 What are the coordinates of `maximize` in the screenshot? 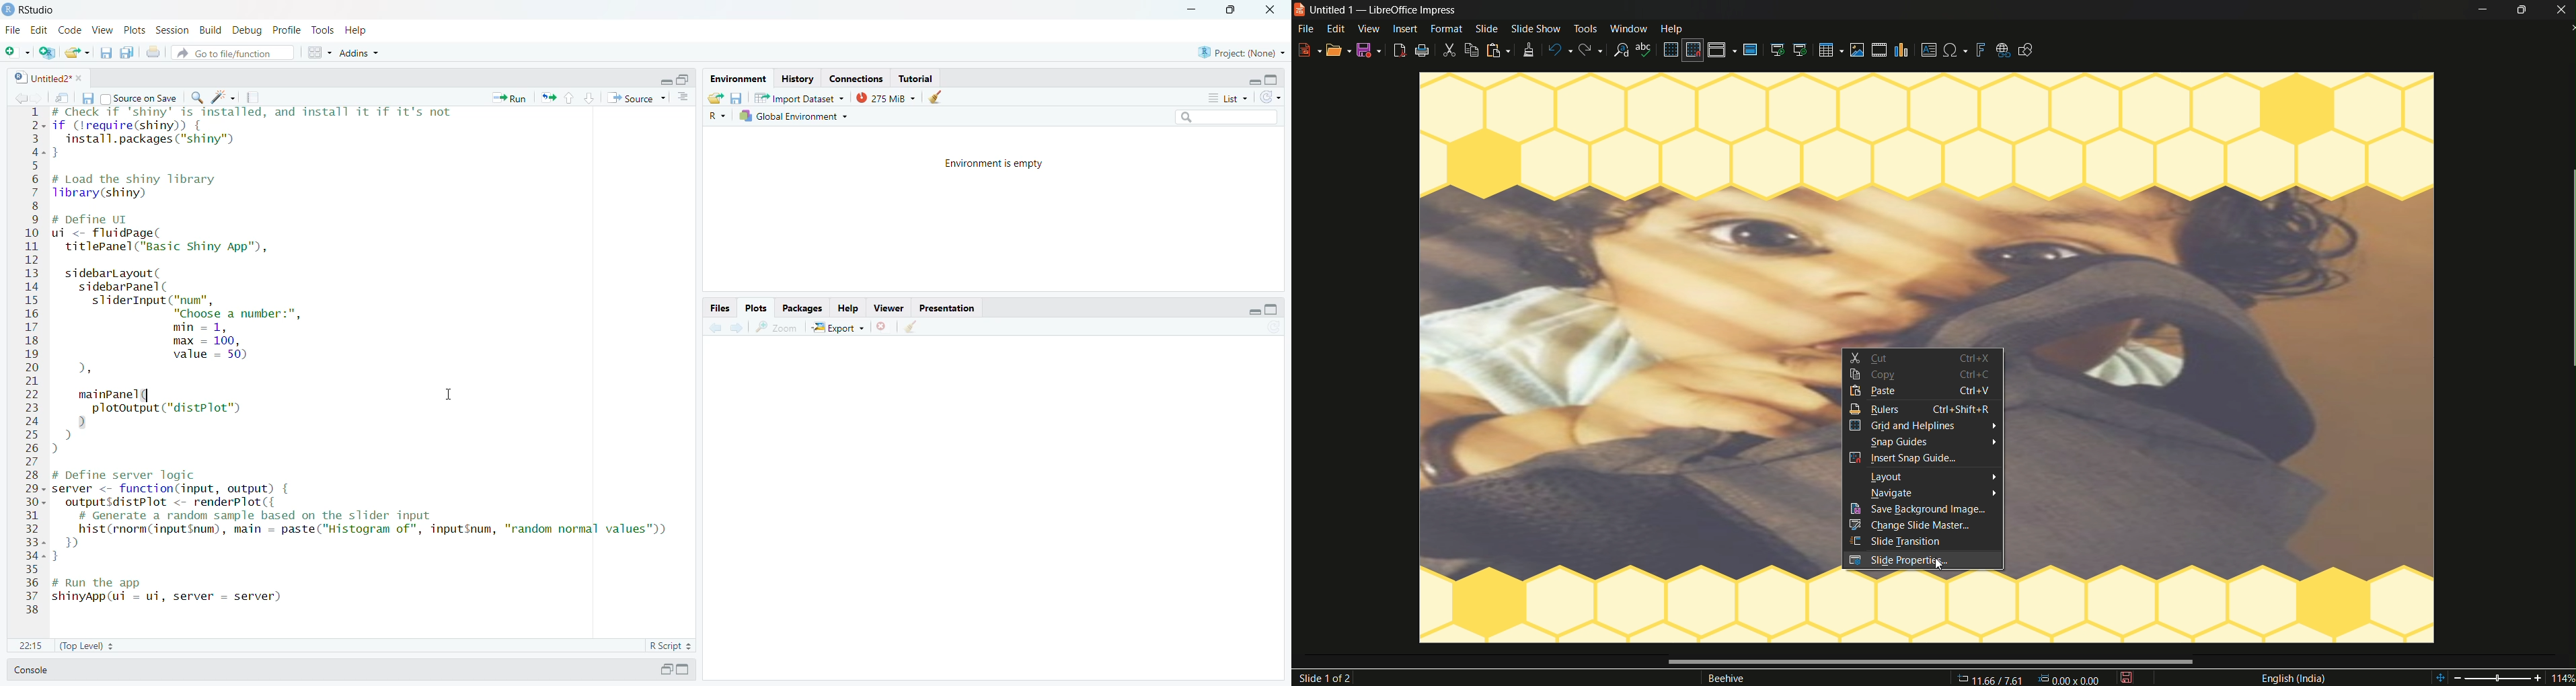 It's located at (1273, 79).